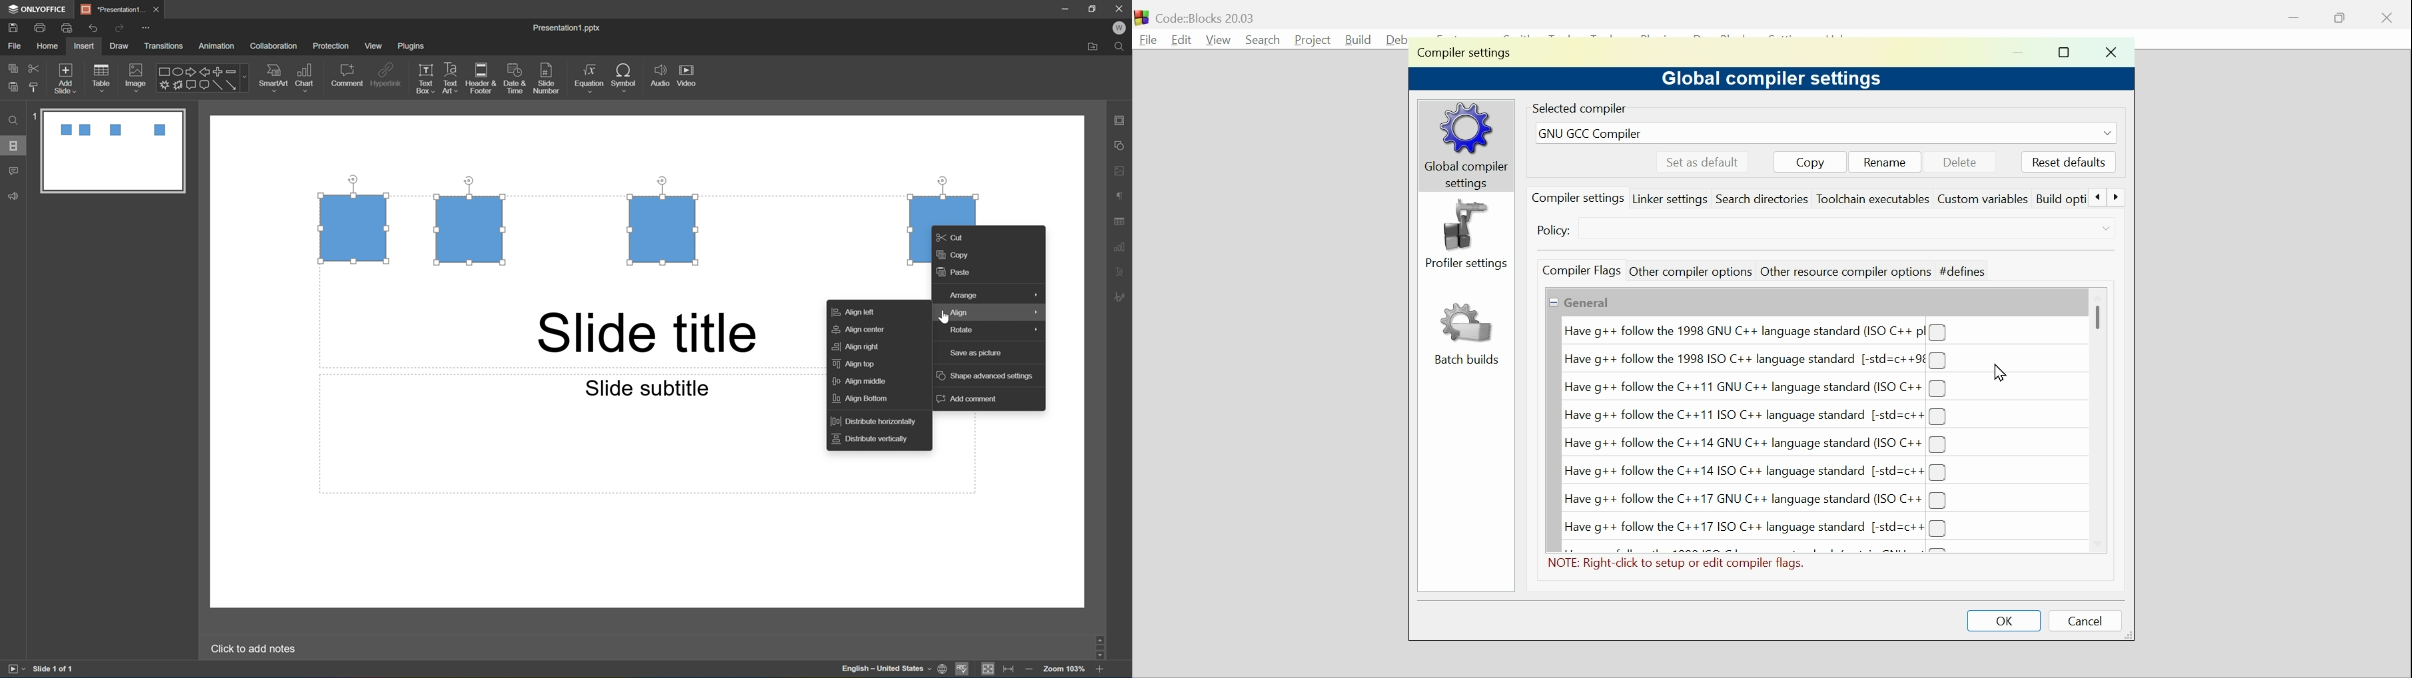 This screenshot has width=2436, height=700. What do you see at coordinates (448, 79) in the screenshot?
I see `text art` at bounding box center [448, 79].